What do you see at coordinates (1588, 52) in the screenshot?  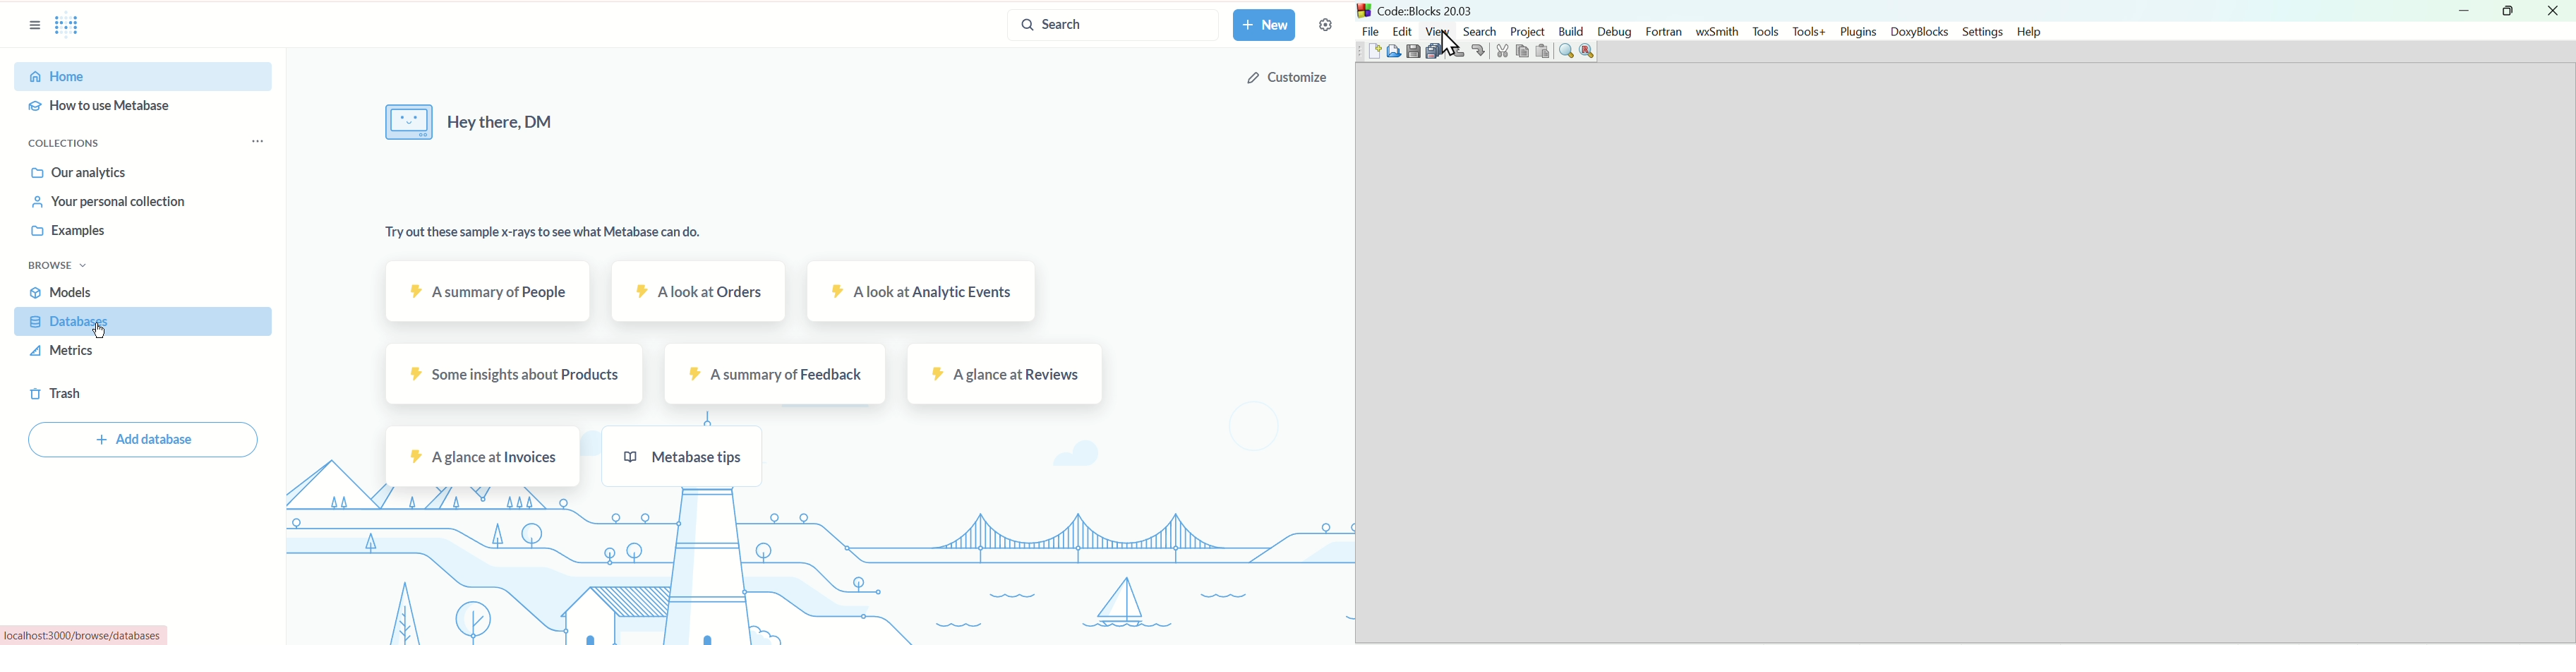 I see `Replace` at bounding box center [1588, 52].